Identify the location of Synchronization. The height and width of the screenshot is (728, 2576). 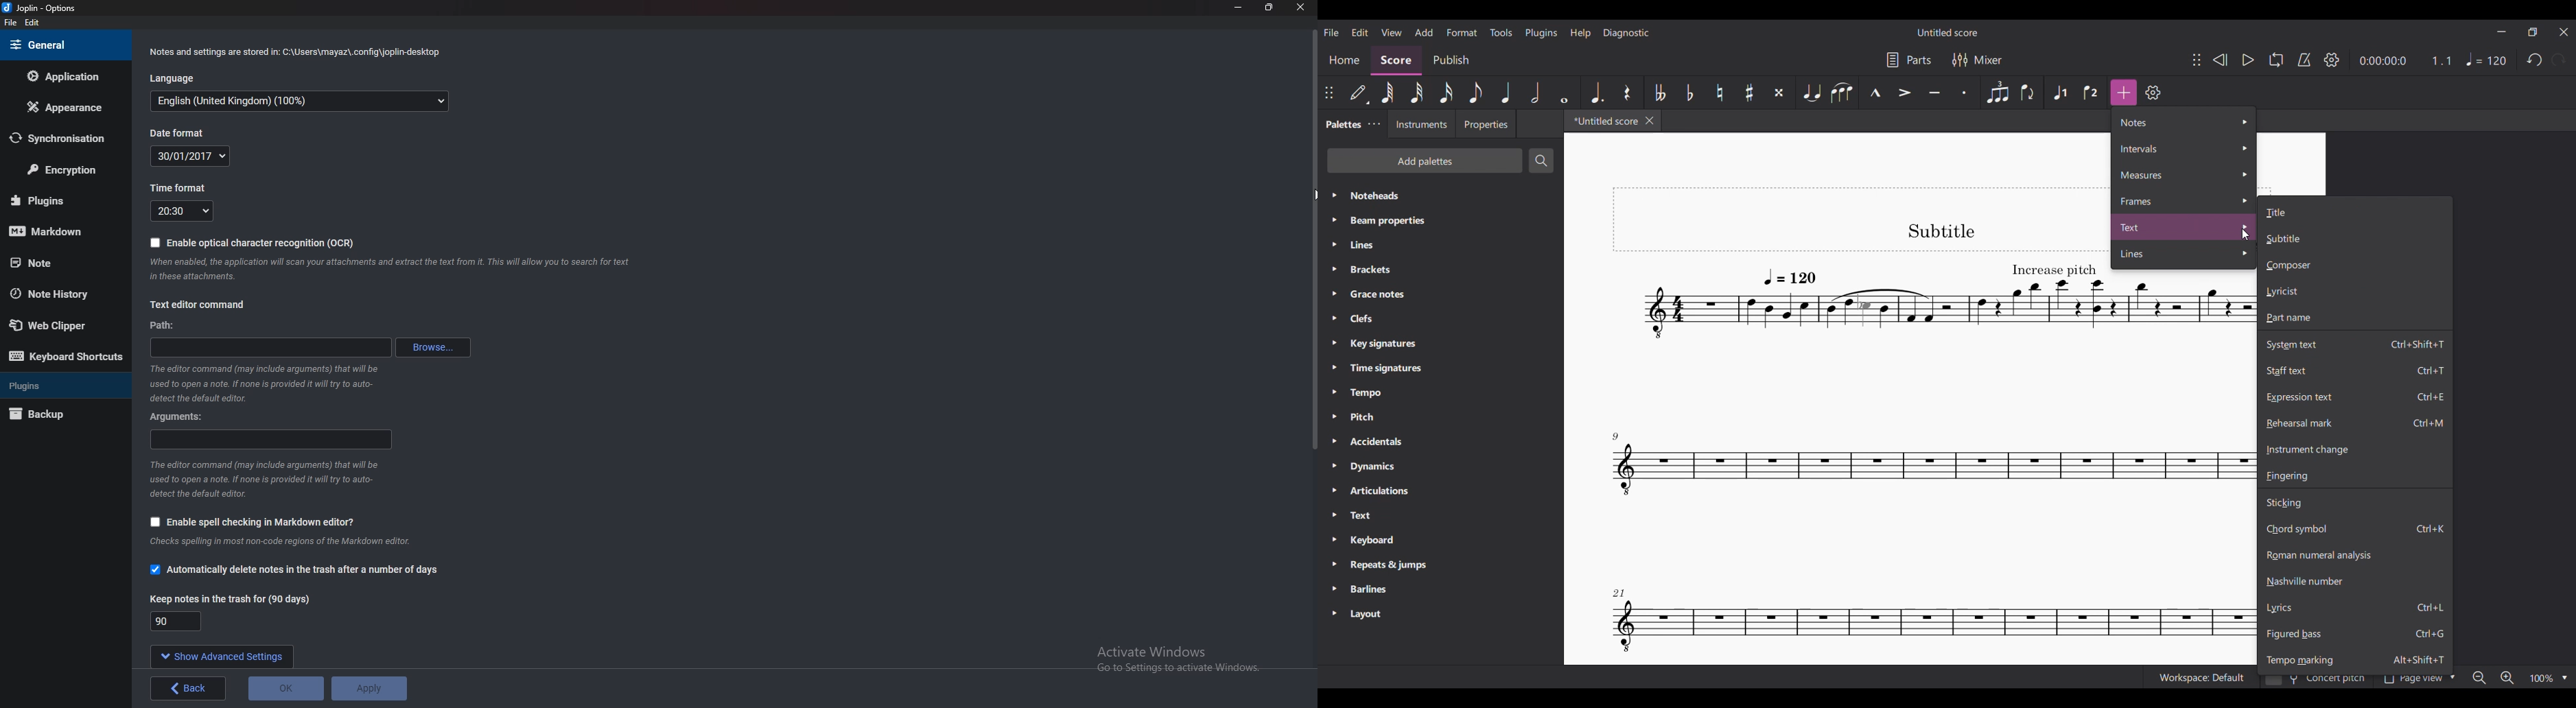
(58, 139).